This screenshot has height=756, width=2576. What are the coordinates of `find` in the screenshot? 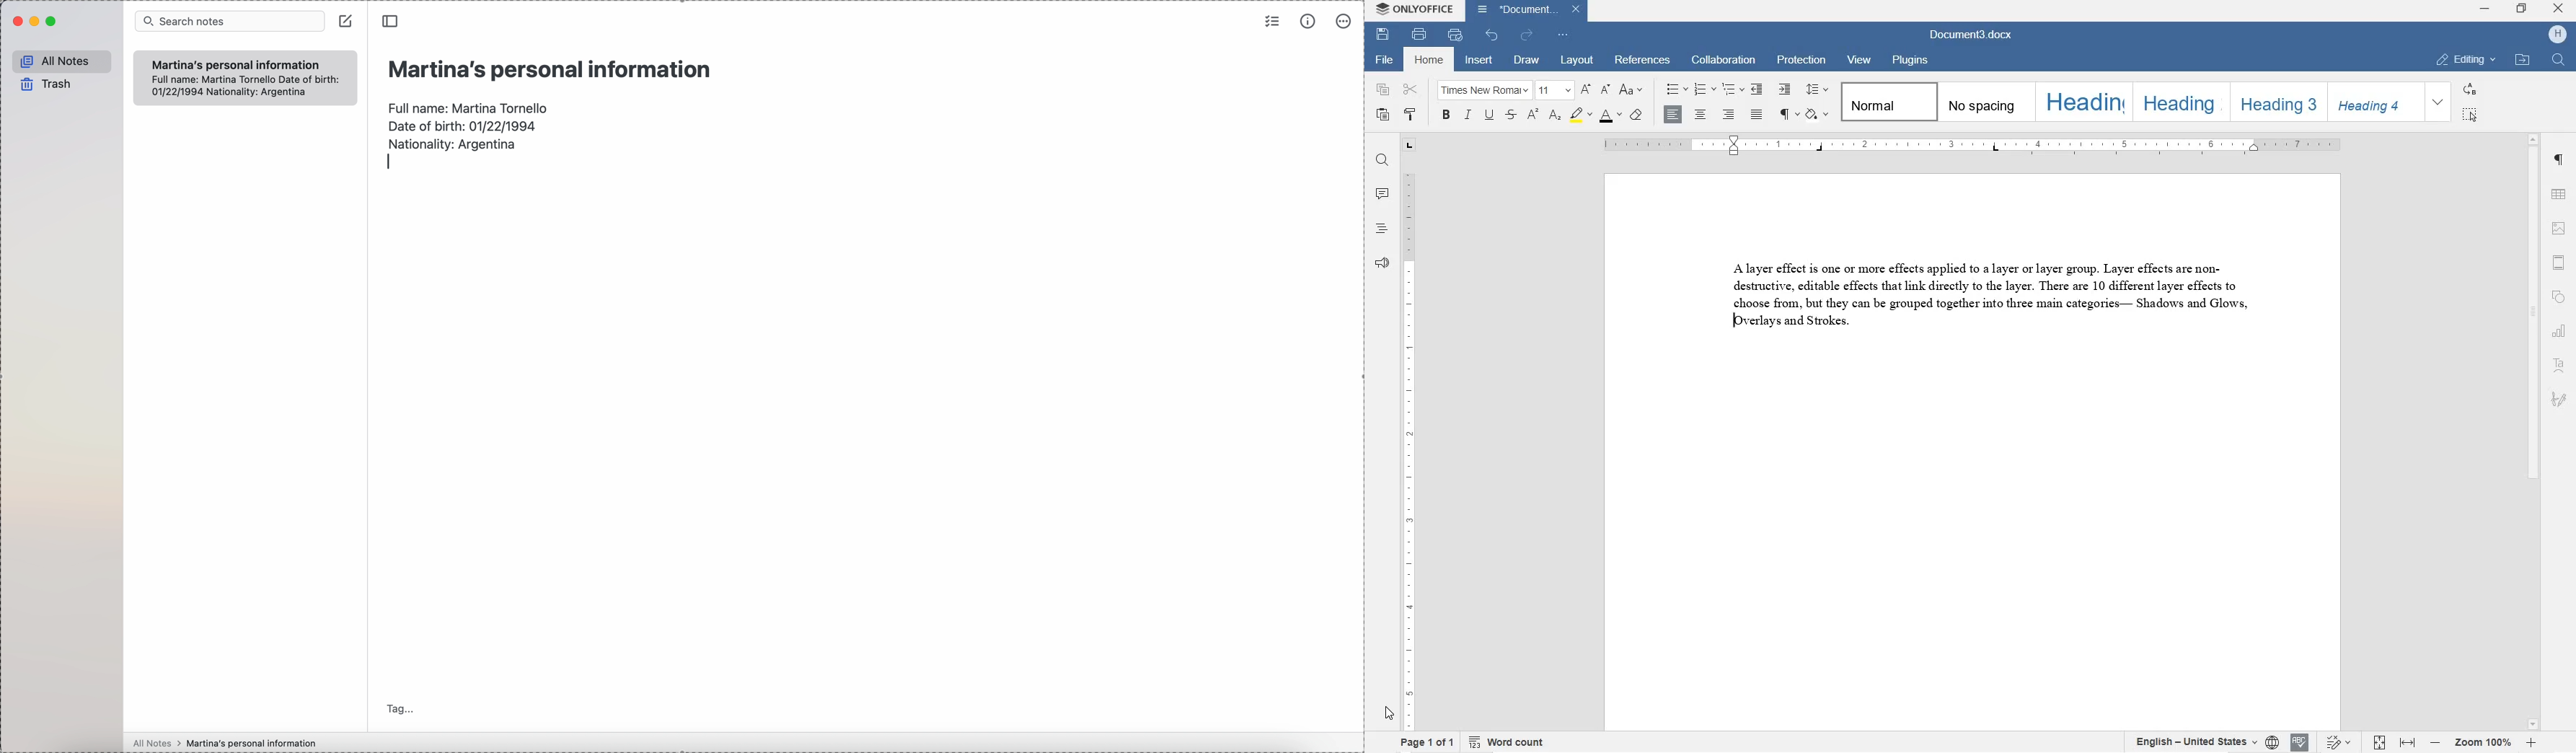 It's located at (1382, 163).